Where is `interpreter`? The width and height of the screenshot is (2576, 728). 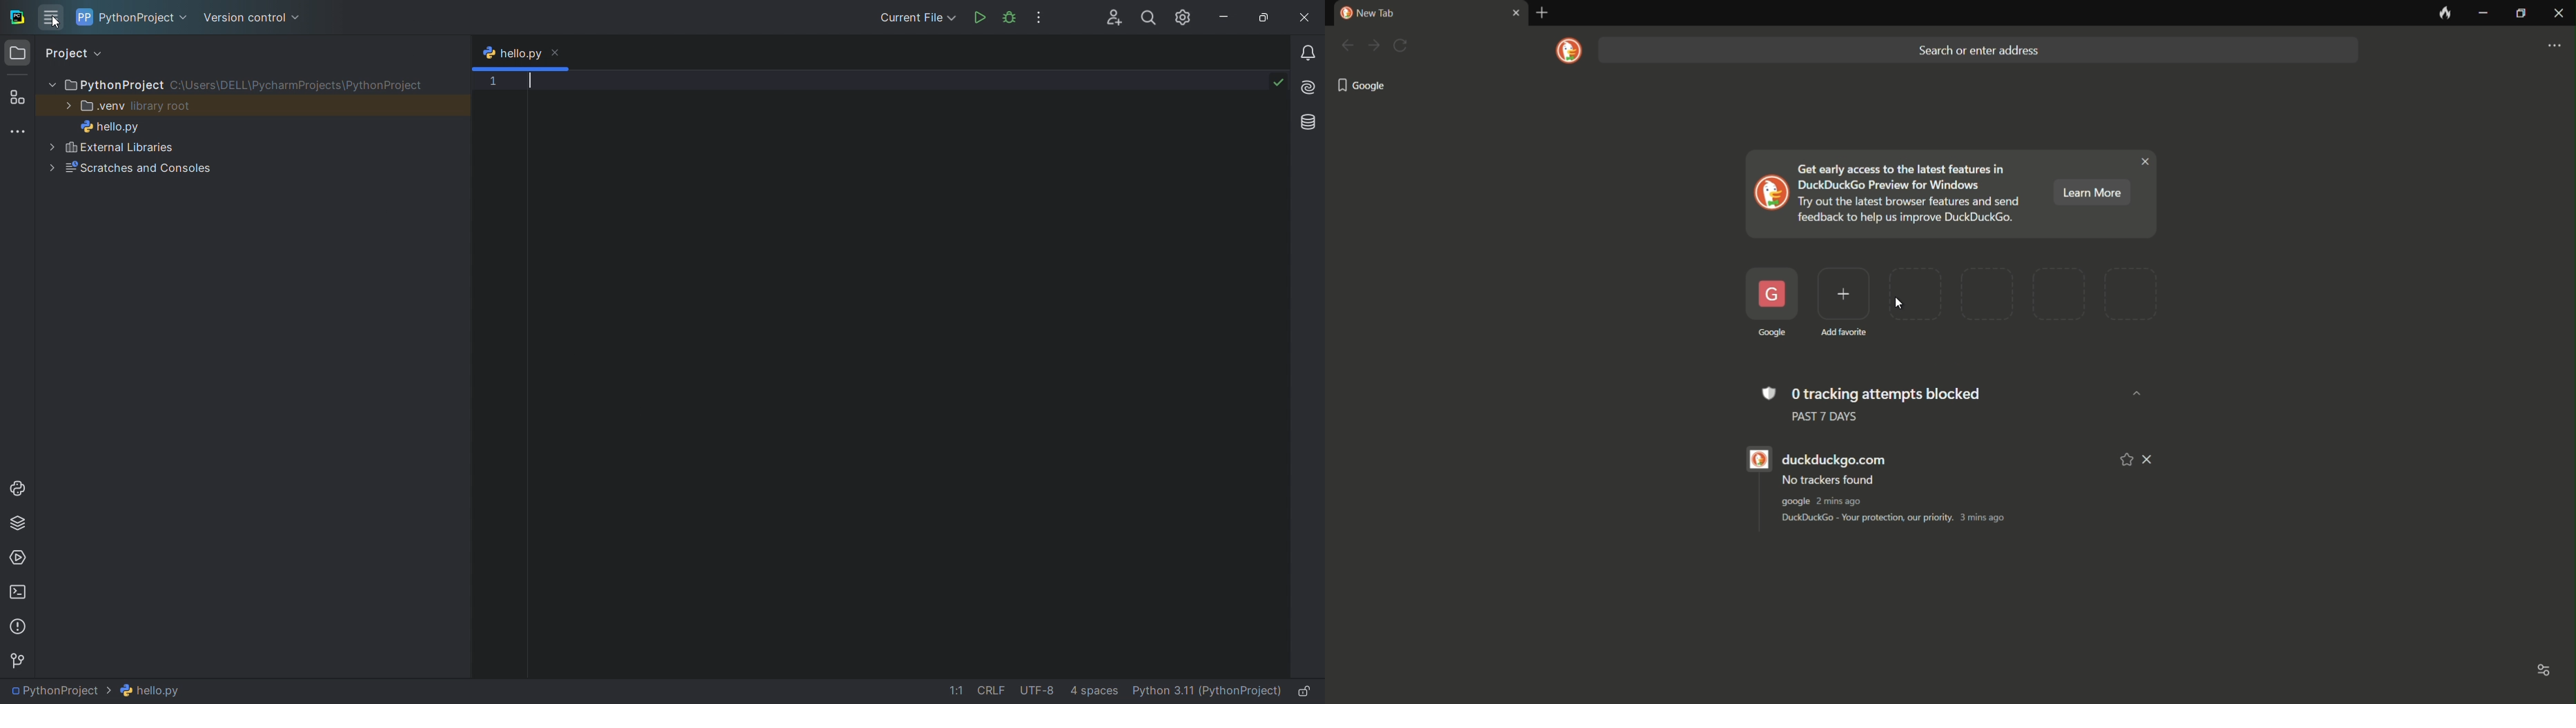 interpreter is located at coordinates (1206, 689).